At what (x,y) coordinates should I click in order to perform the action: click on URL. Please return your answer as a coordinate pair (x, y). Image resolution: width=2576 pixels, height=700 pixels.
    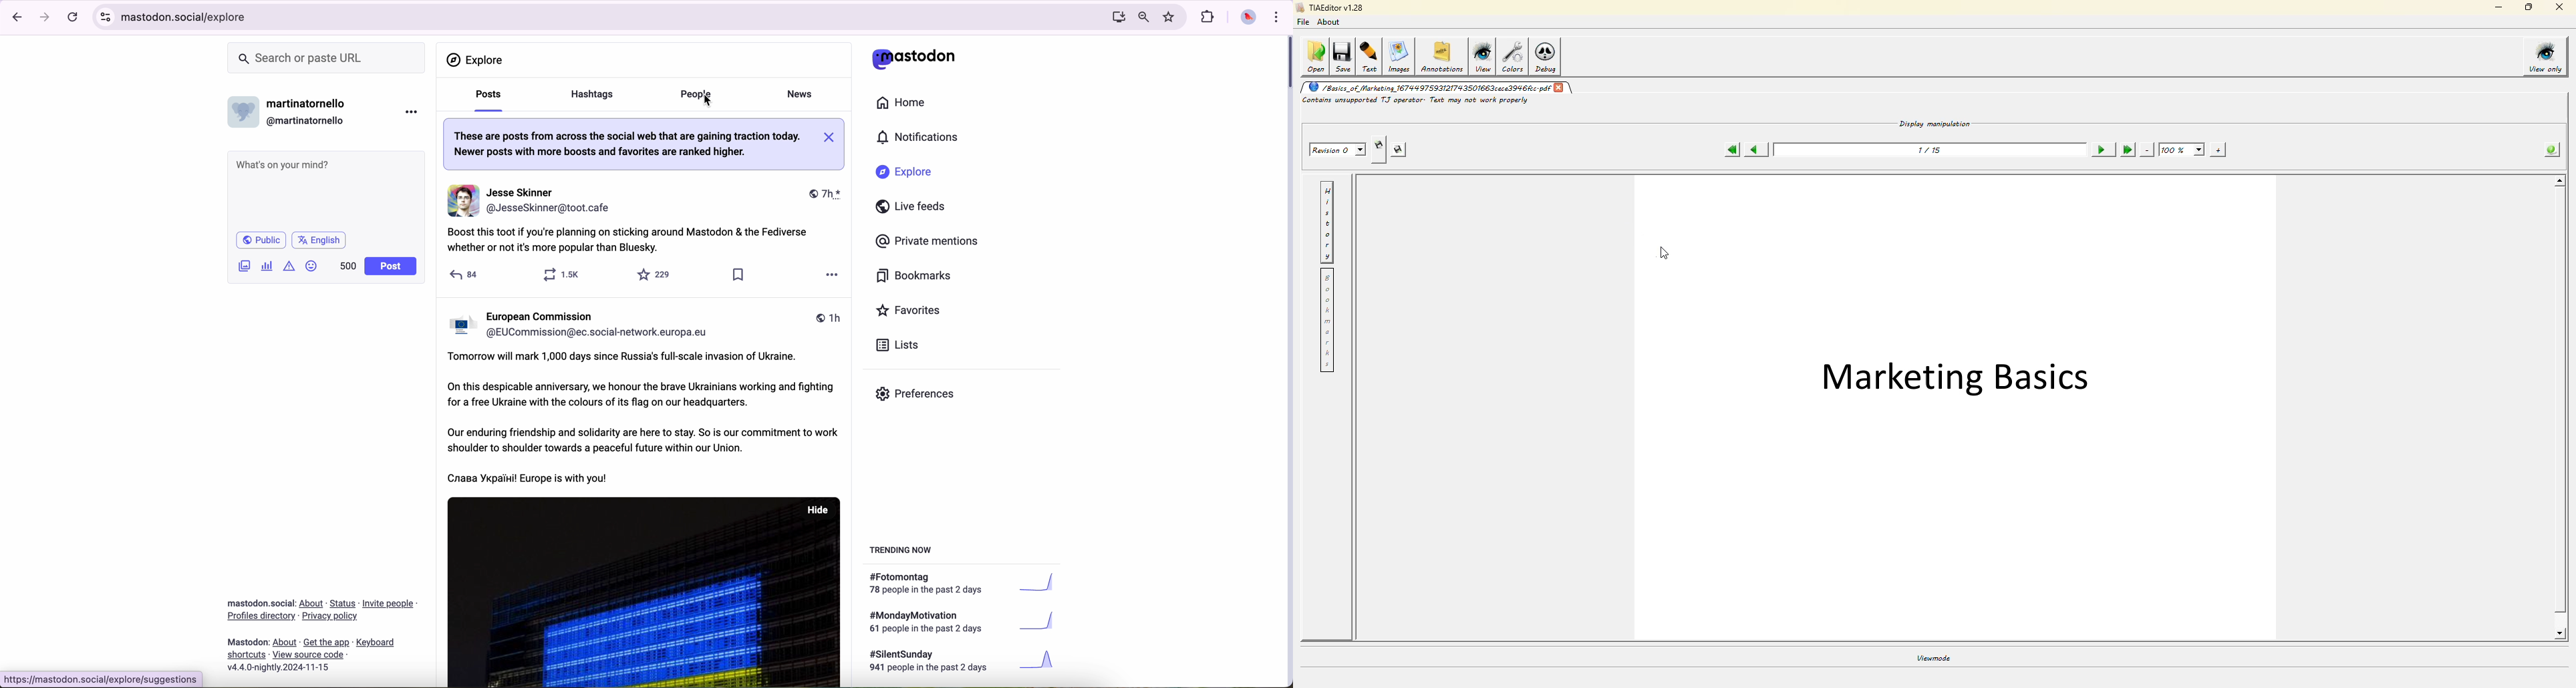
    Looking at the image, I should click on (186, 16).